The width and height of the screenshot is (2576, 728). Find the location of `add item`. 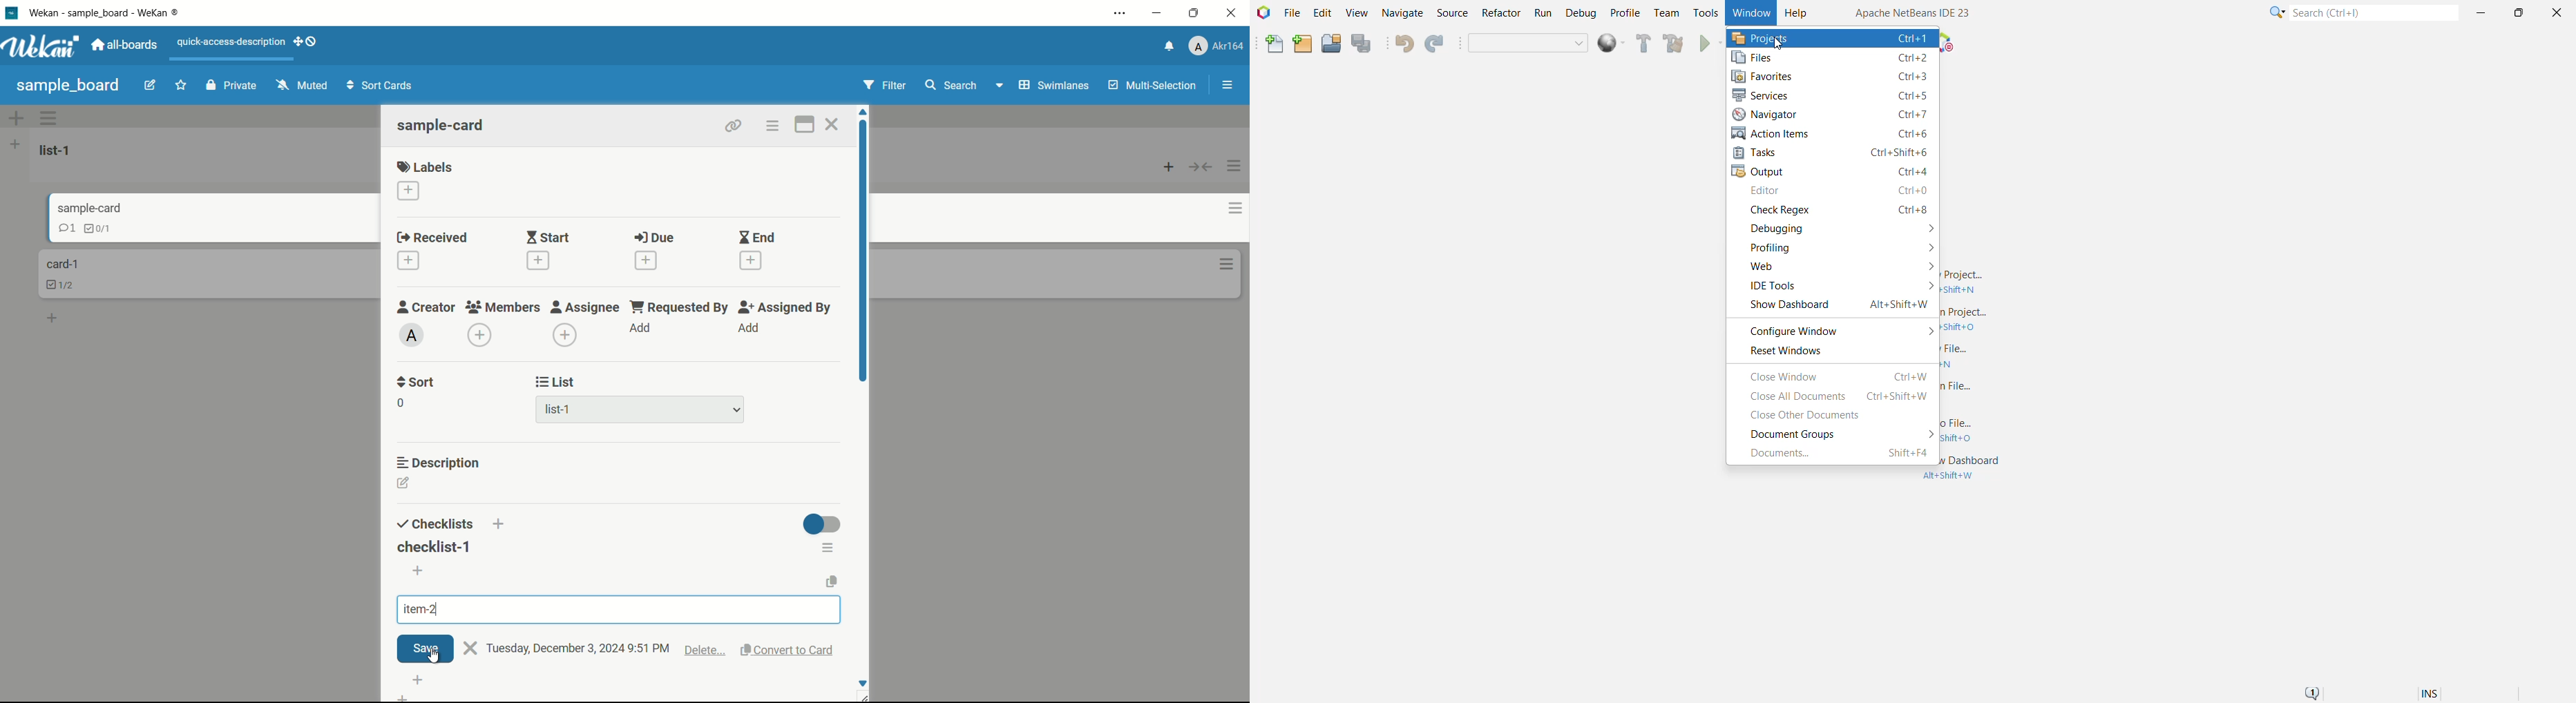

add item is located at coordinates (419, 571).